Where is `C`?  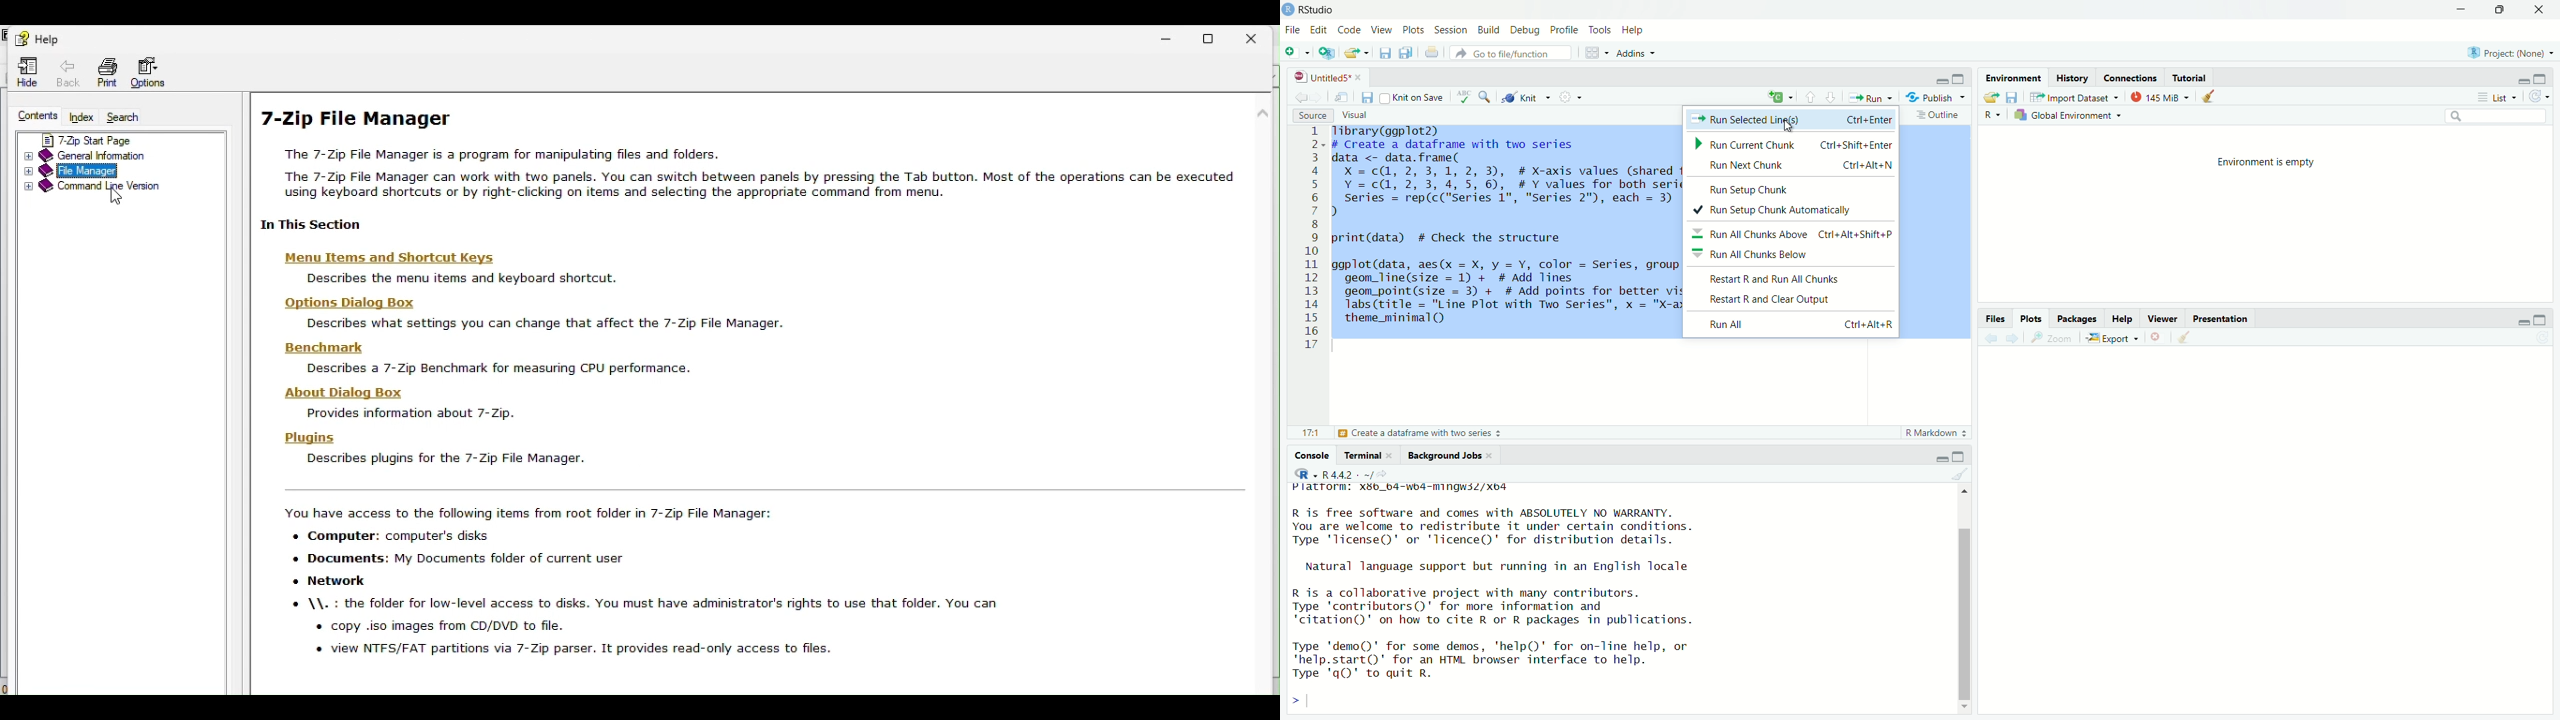
C is located at coordinates (1781, 97).